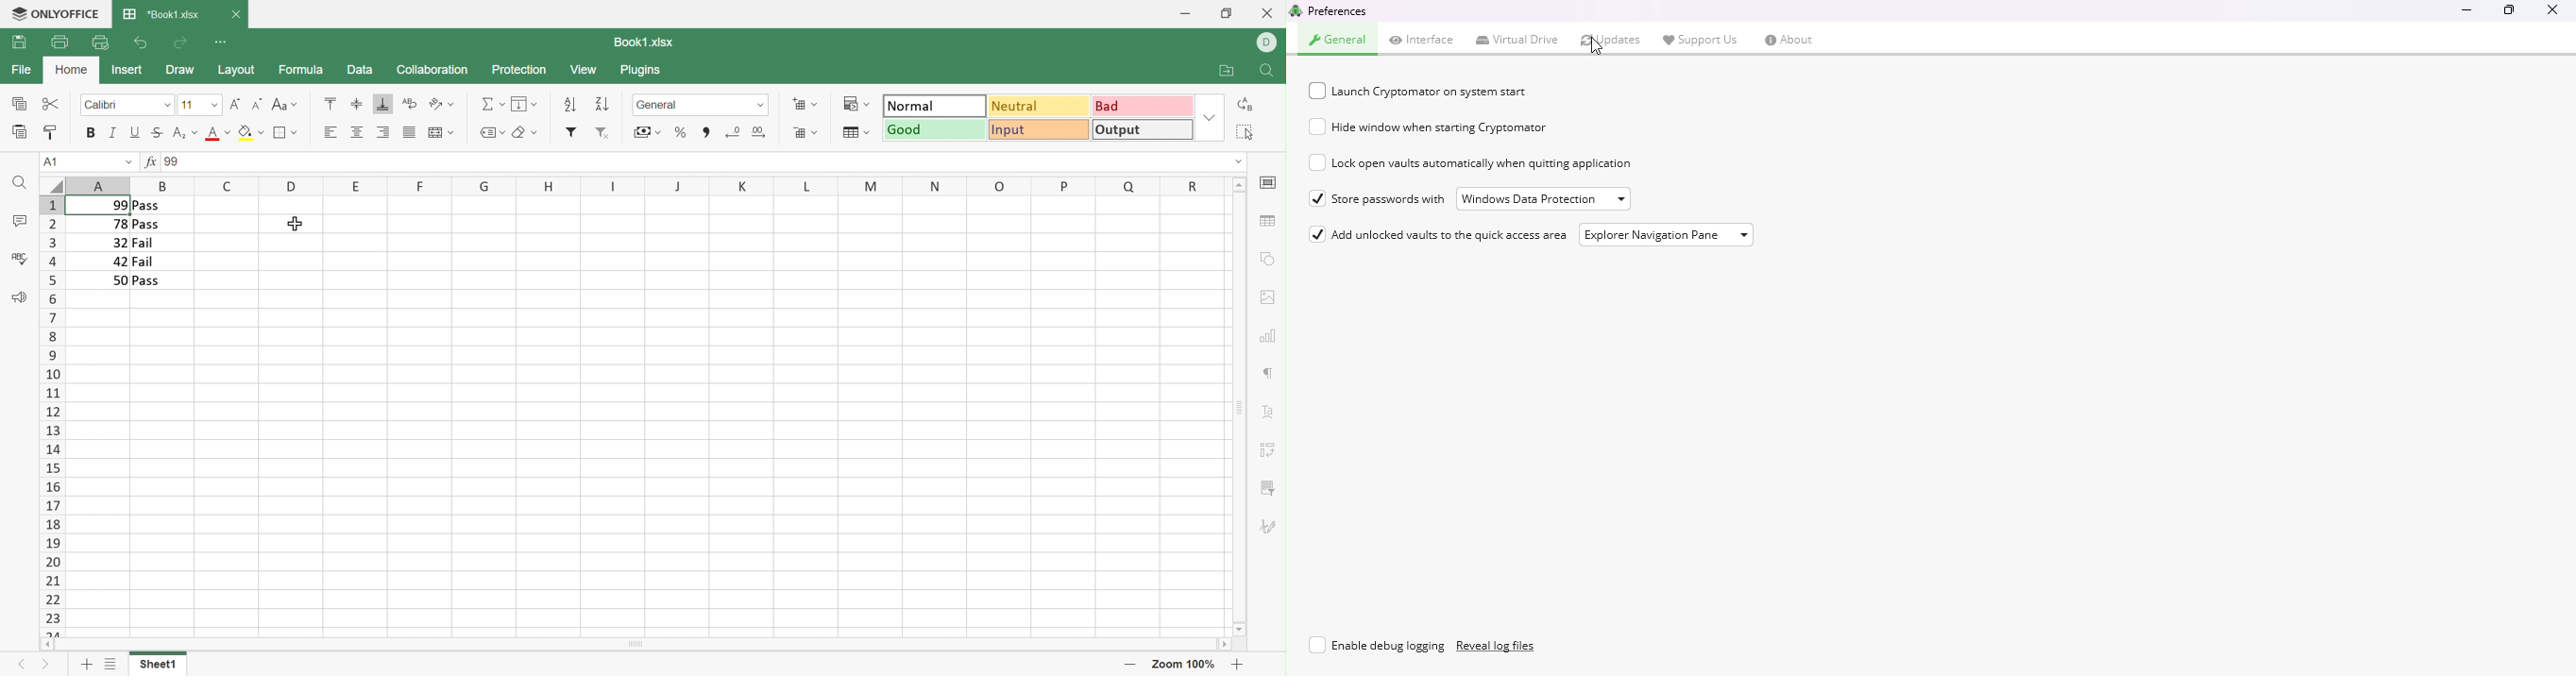 The image size is (2576, 700). What do you see at coordinates (72, 70) in the screenshot?
I see `Home` at bounding box center [72, 70].